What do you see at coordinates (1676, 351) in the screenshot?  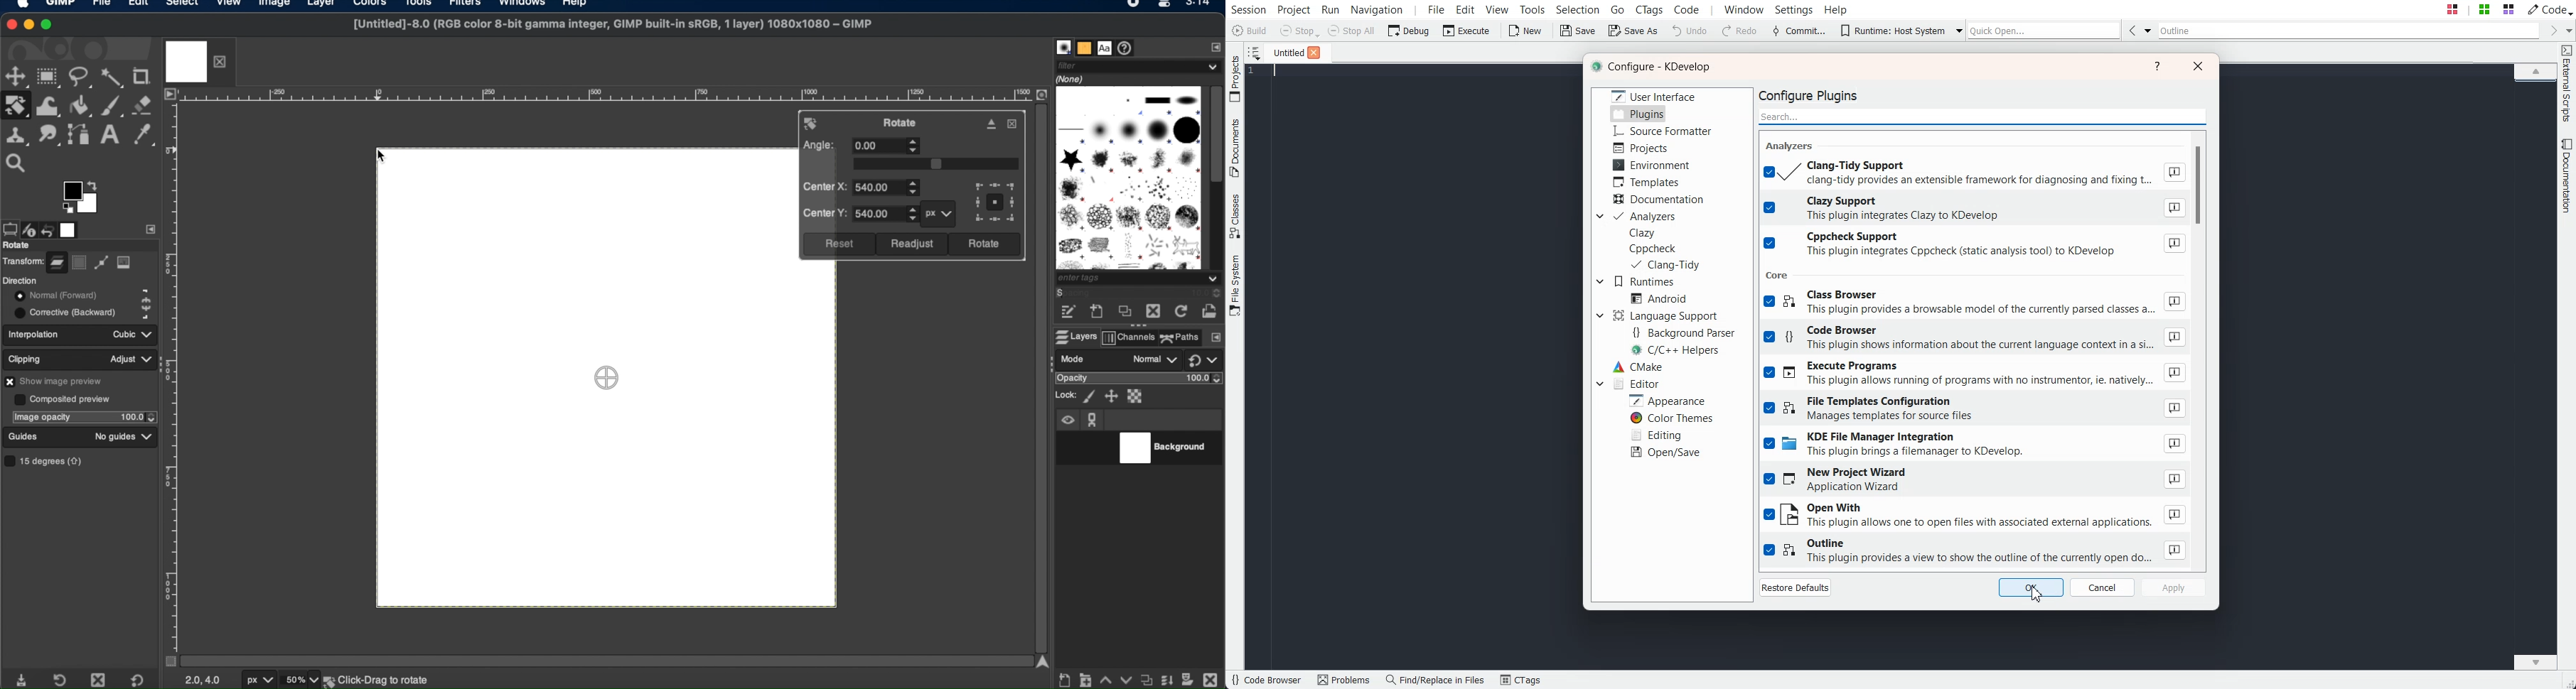 I see `C/C++ Helpers` at bounding box center [1676, 351].